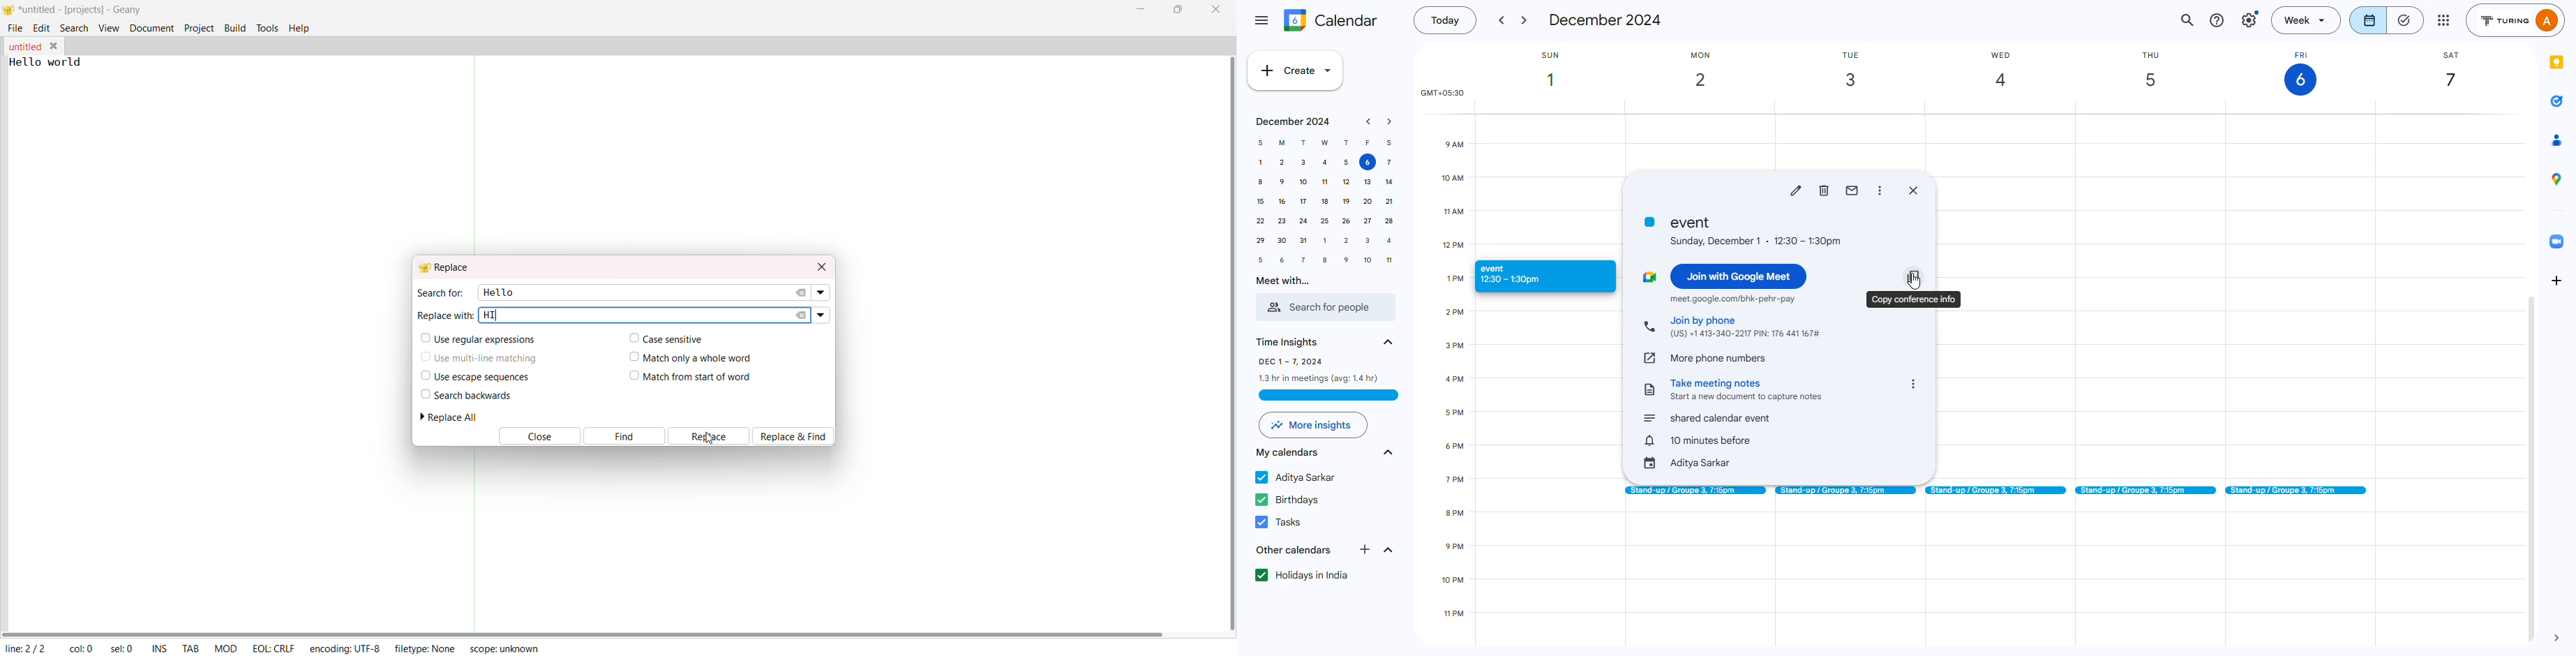 The height and width of the screenshot is (672, 2576). Describe the element at coordinates (1719, 357) in the screenshot. I see `phone` at that location.